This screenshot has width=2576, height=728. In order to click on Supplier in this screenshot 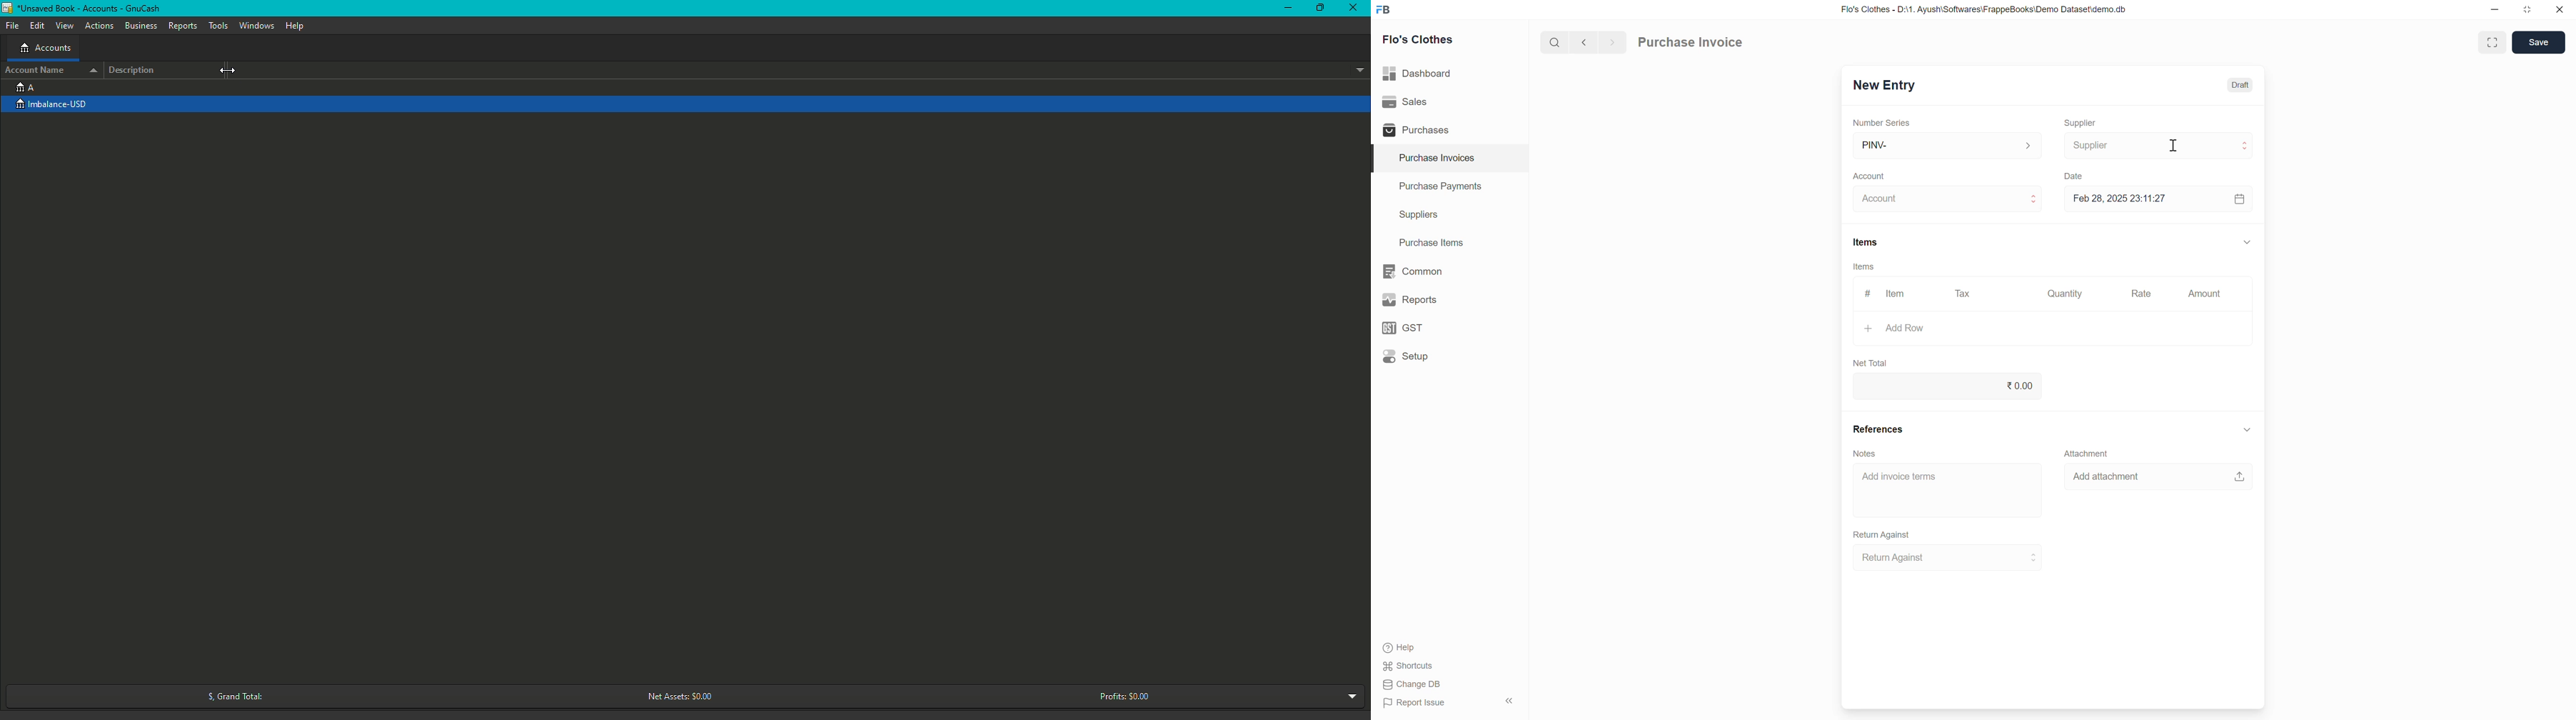, I will do `click(2081, 123)`.